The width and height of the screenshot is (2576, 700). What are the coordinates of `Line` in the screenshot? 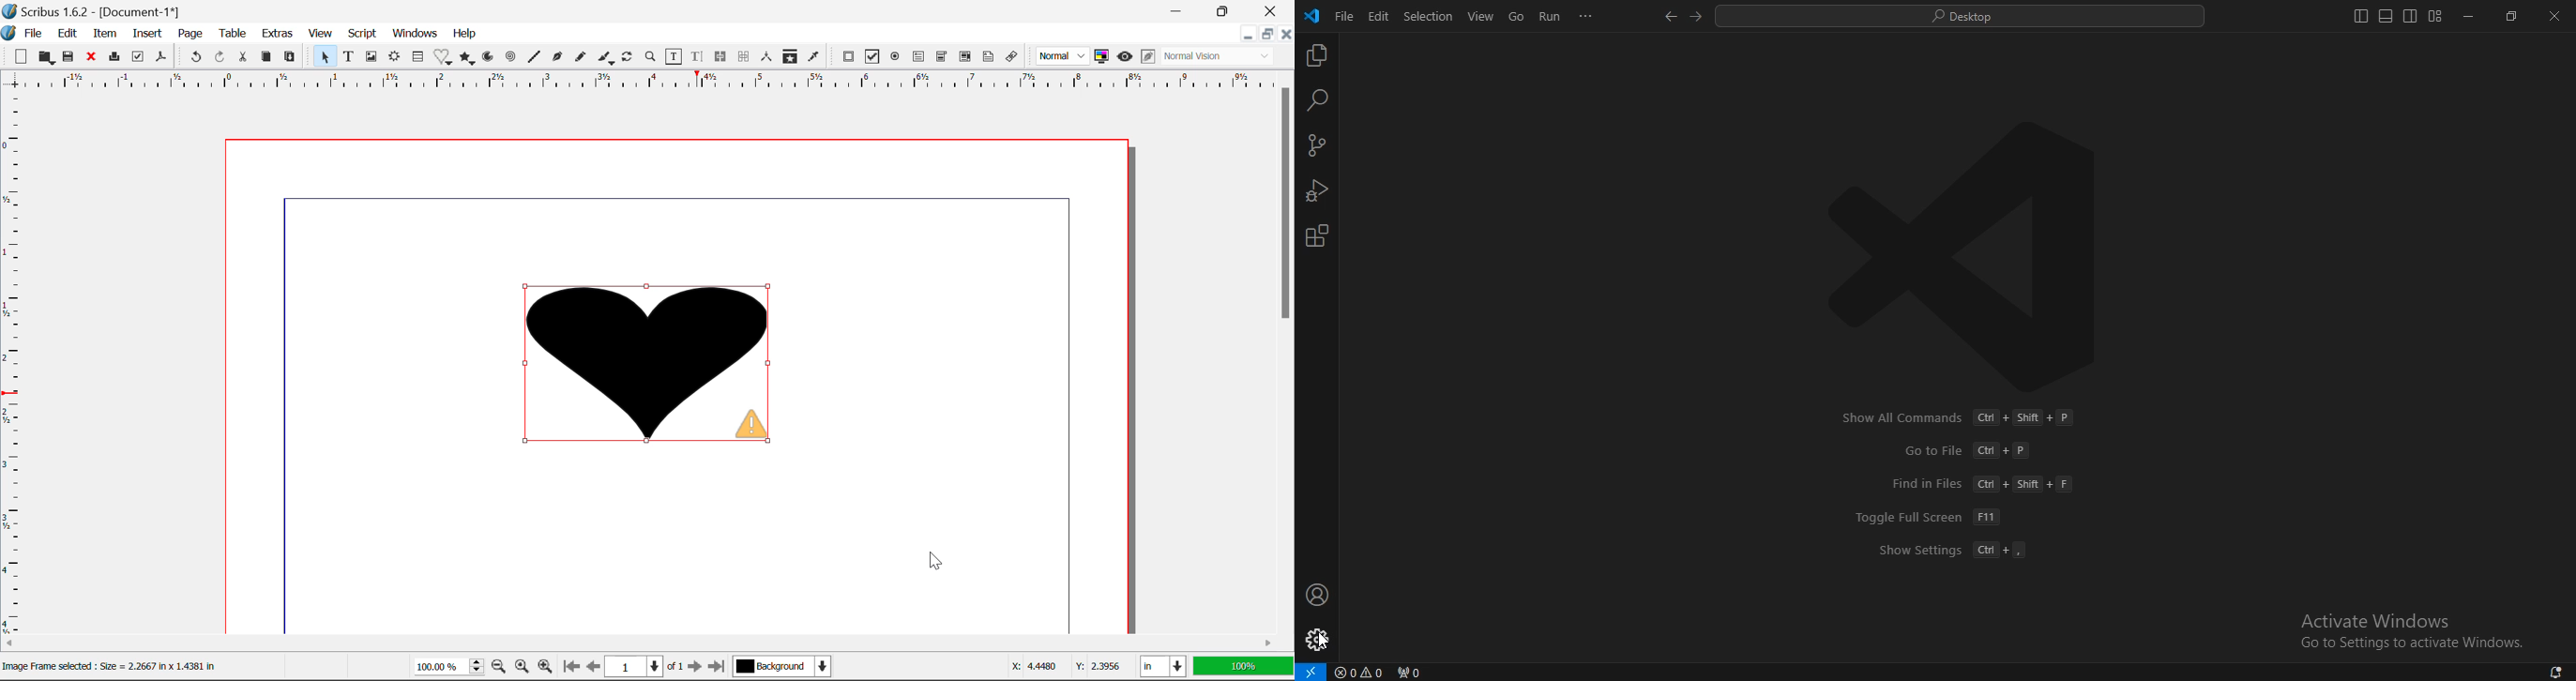 It's located at (535, 57).